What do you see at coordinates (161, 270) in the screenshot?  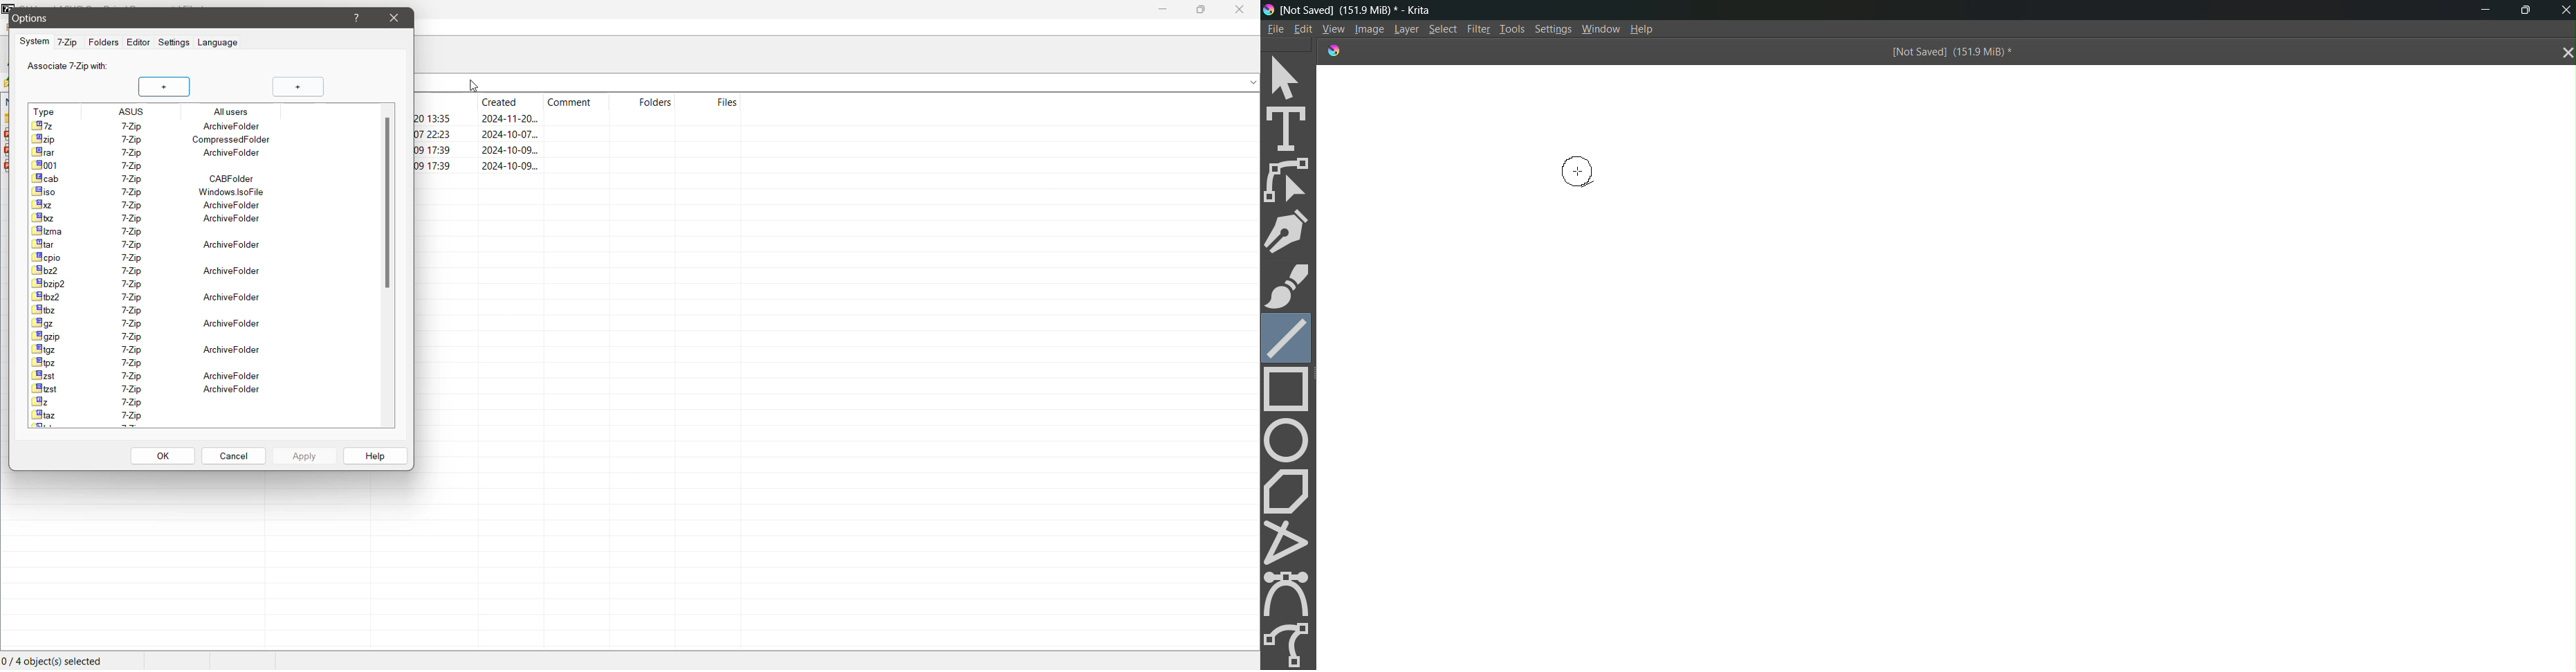 I see `Archived Folder` at bounding box center [161, 270].